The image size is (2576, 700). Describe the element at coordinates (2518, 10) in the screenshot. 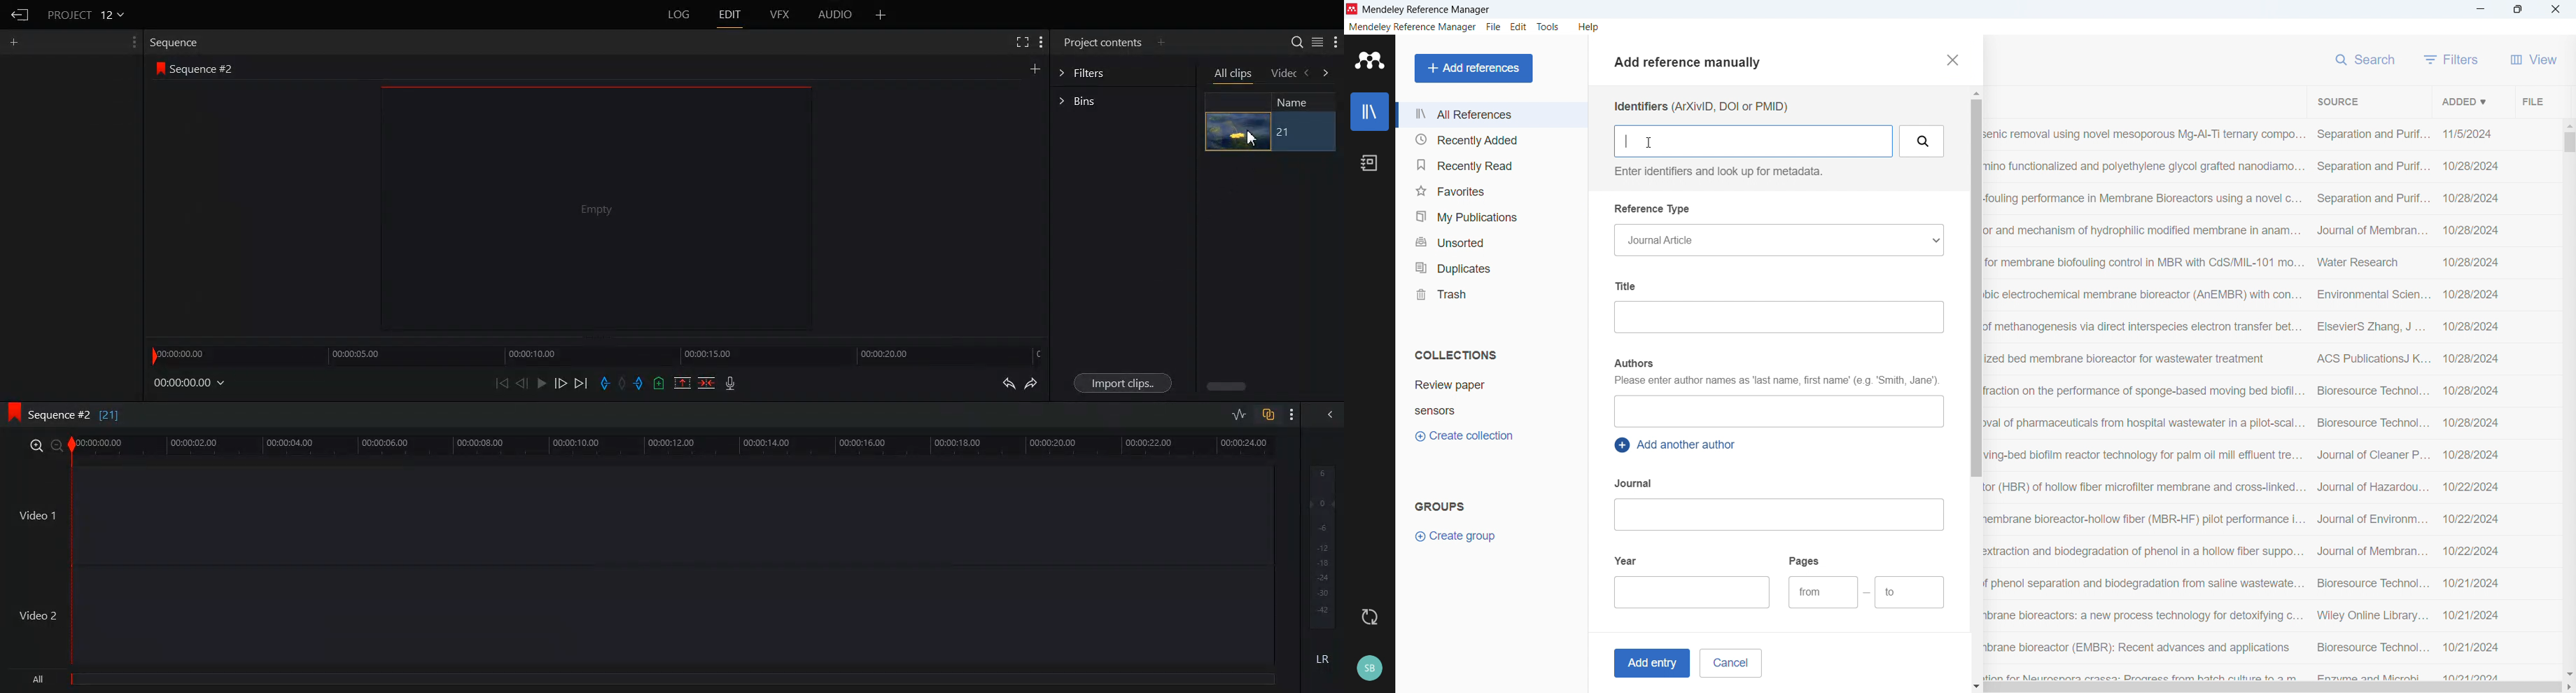

I see ` Maximise` at that location.